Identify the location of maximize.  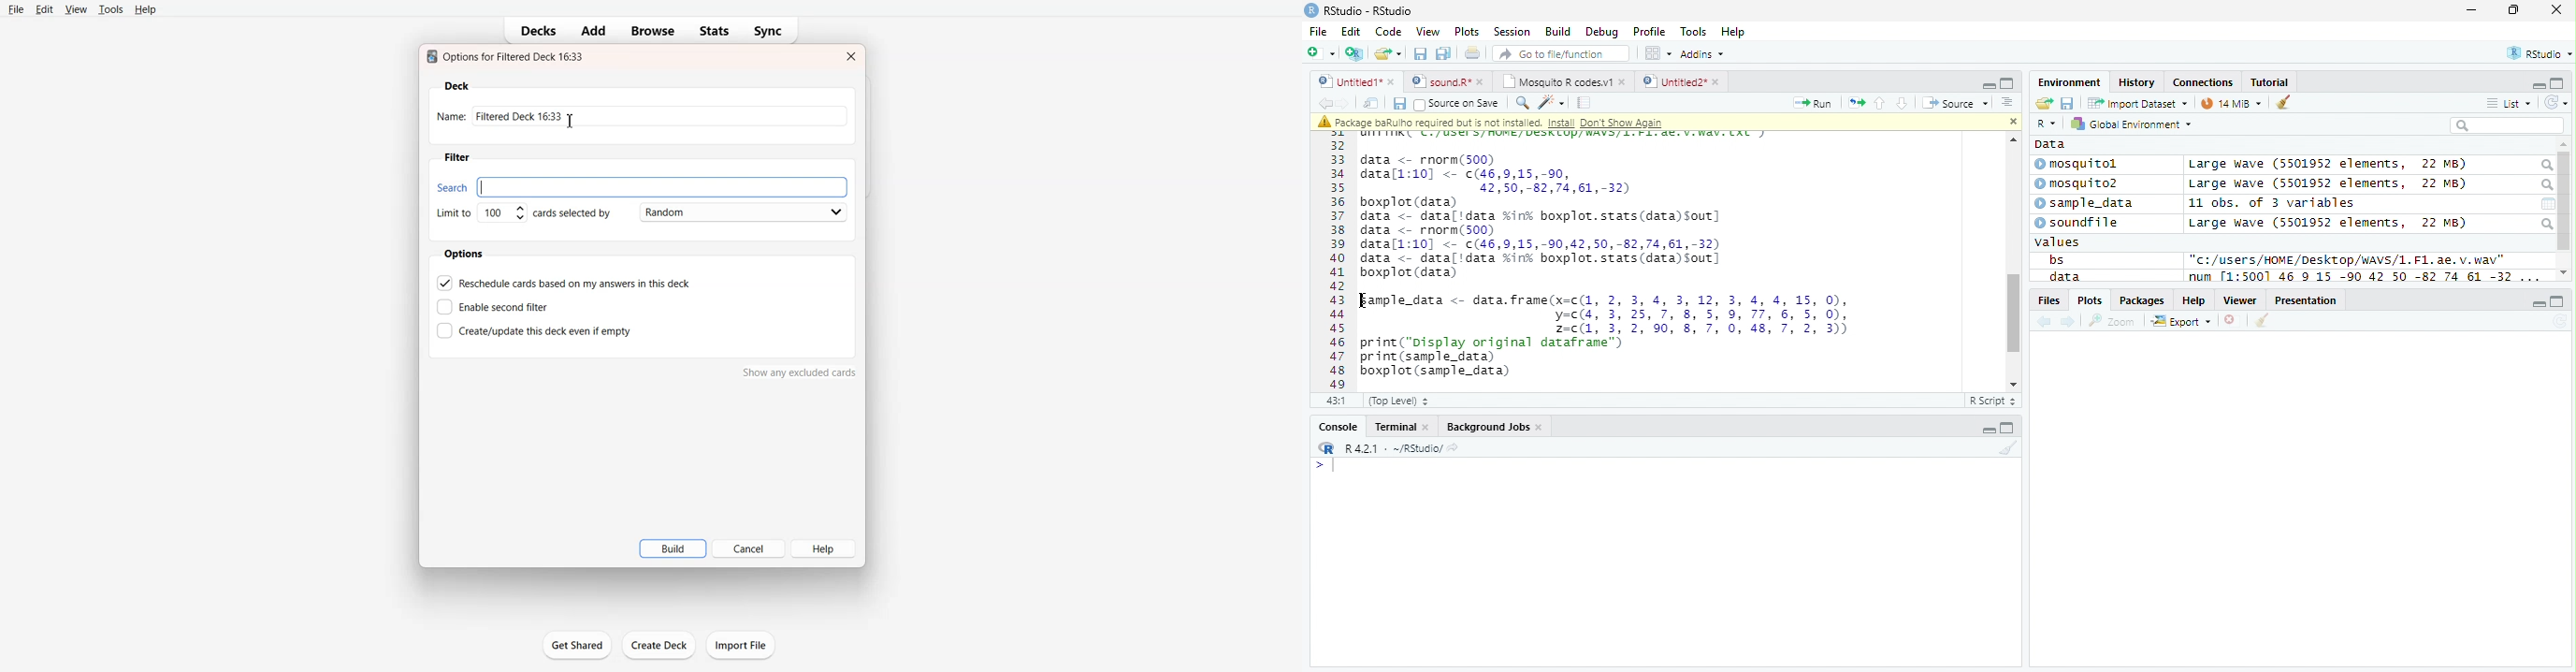
(2512, 9).